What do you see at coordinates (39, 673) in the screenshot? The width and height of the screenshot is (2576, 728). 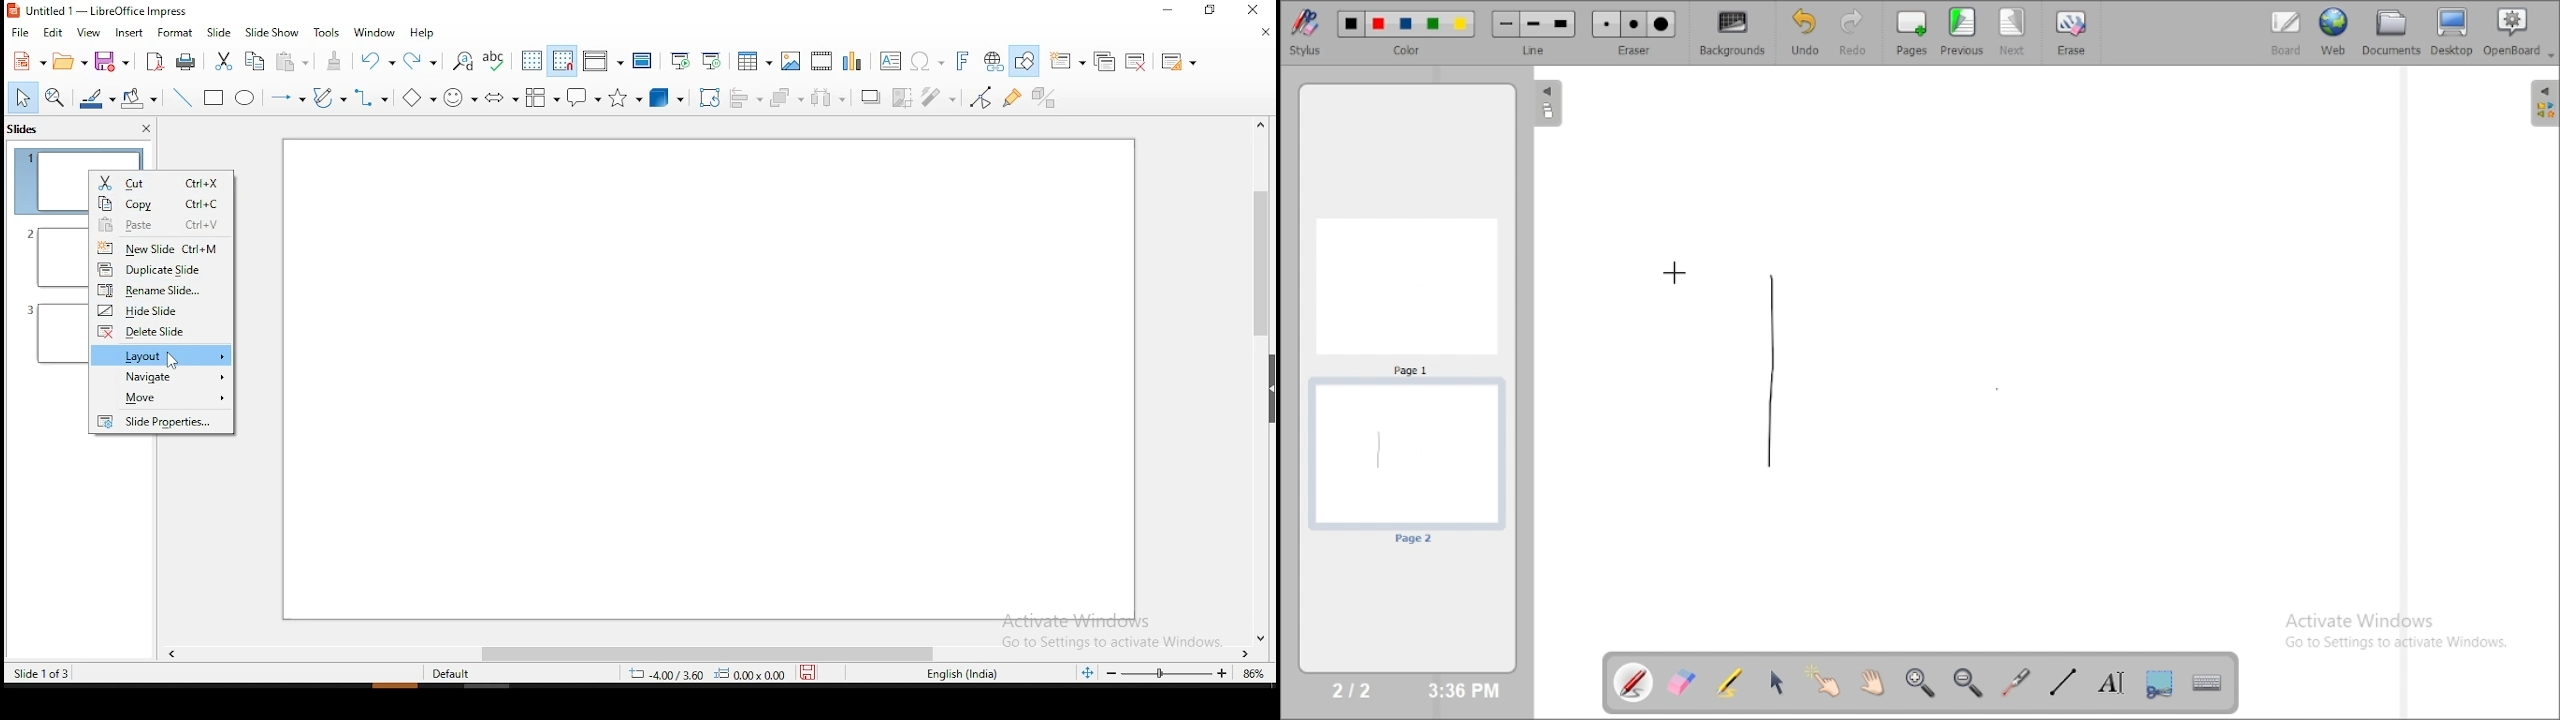 I see `slide 1 of 3` at bounding box center [39, 673].